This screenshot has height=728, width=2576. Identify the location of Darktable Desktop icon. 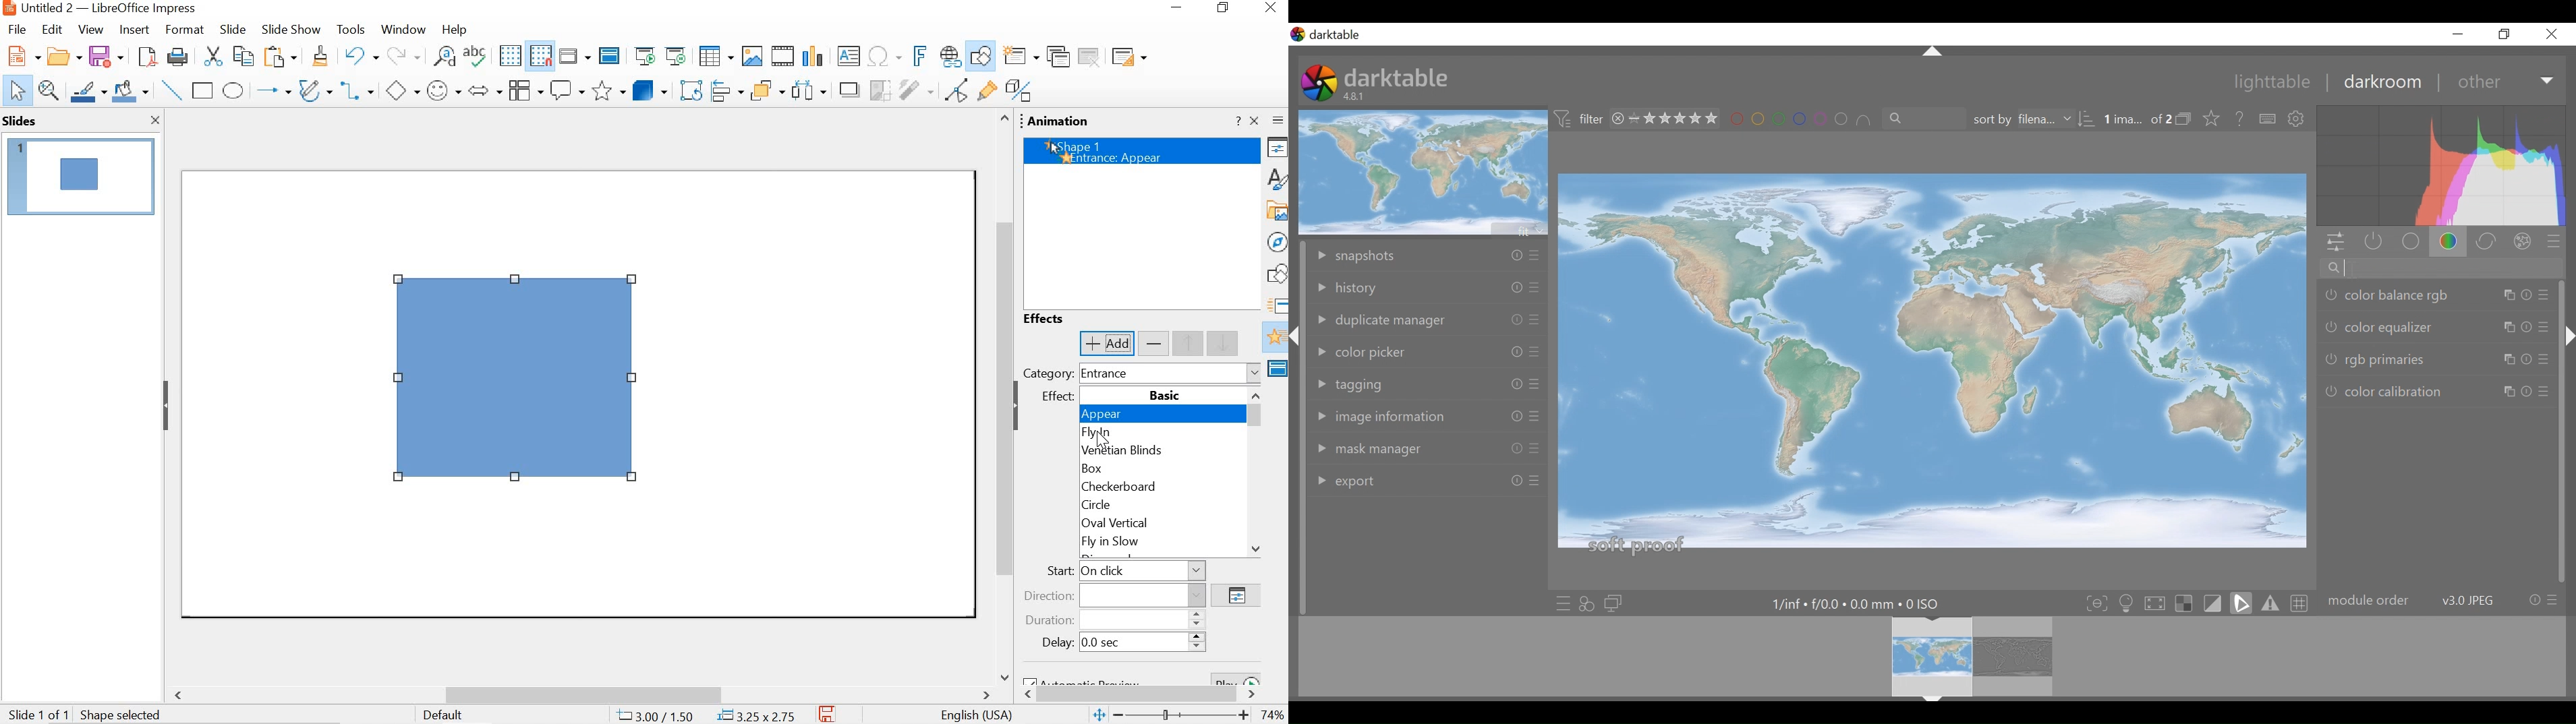
(1319, 82).